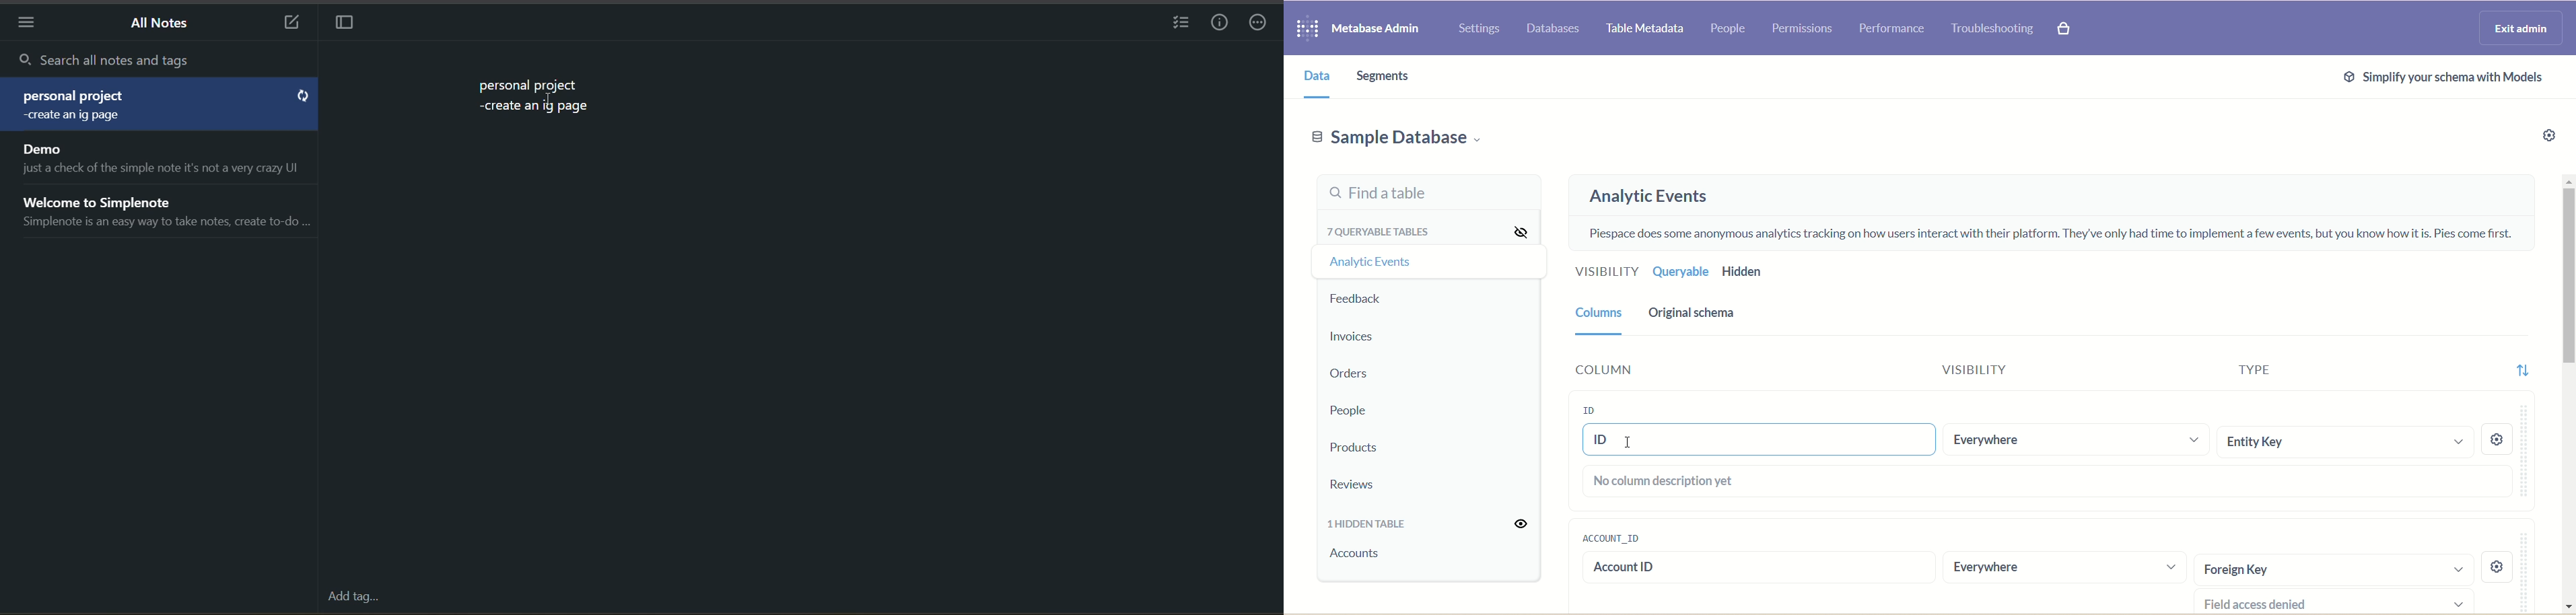  I want to click on 7 queryable tables, so click(1375, 231).